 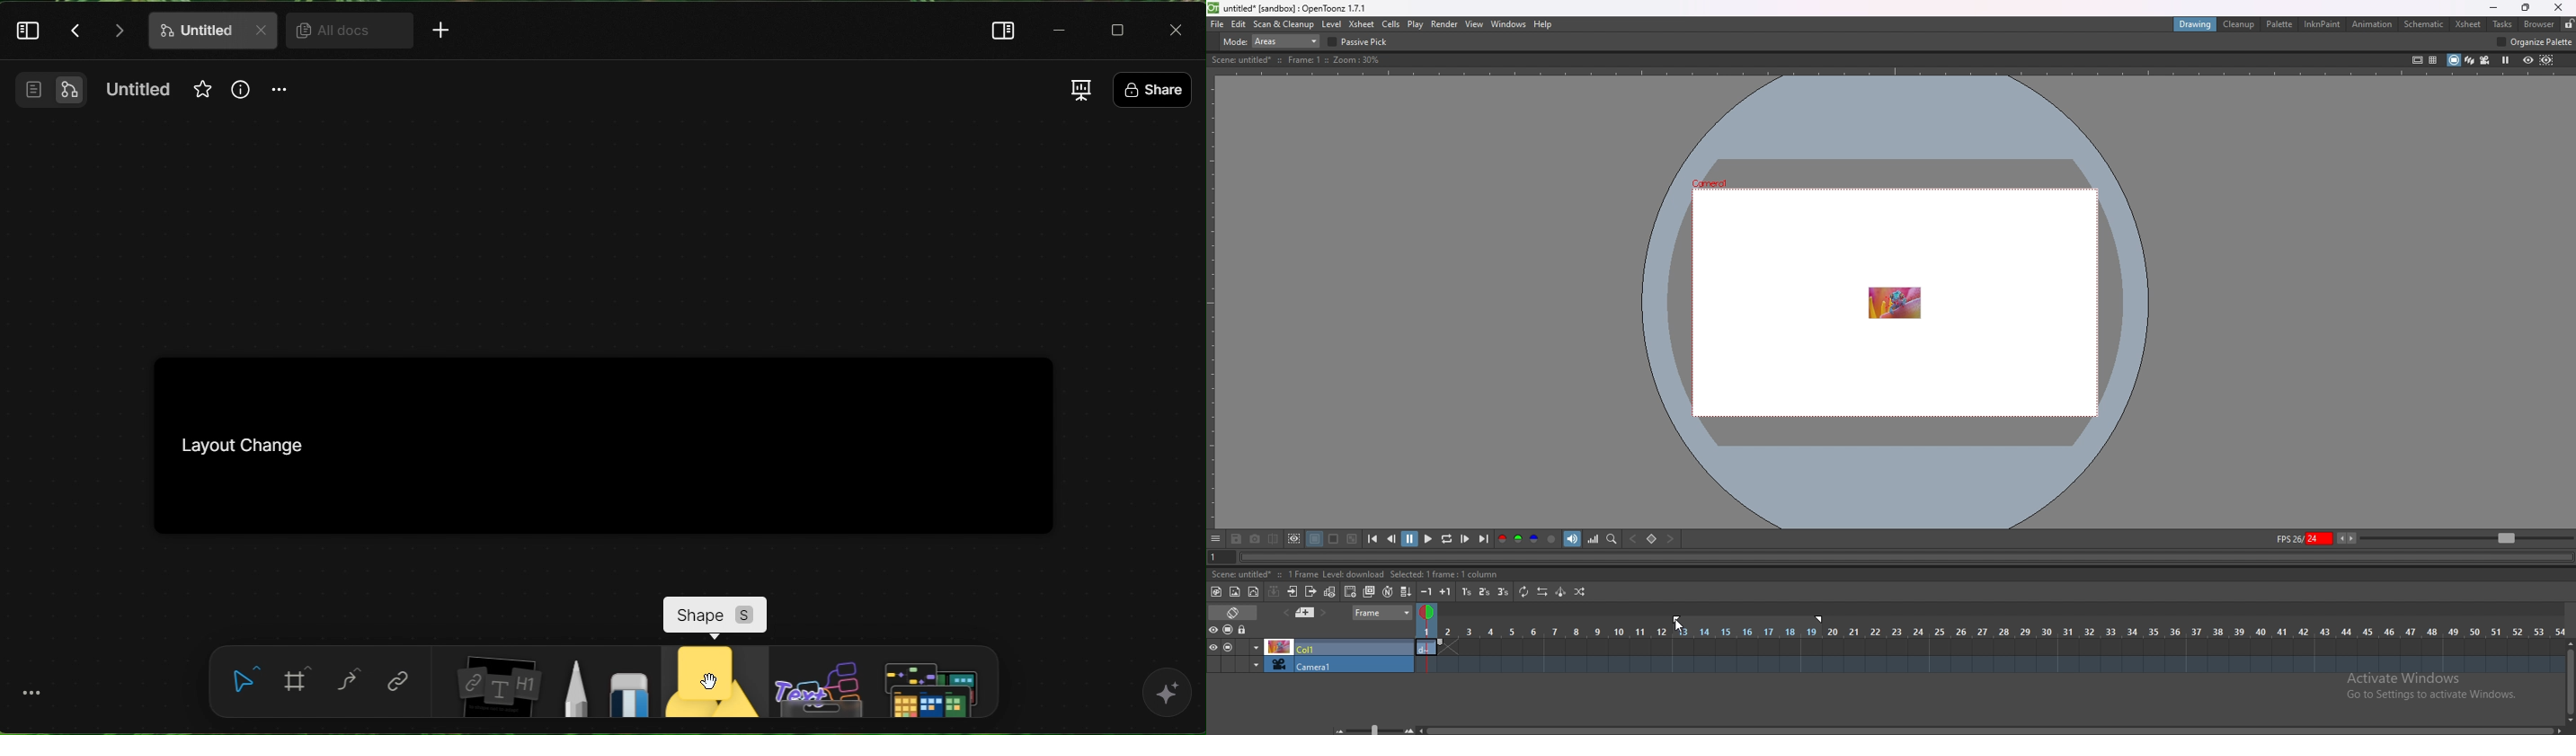 What do you see at coordinates (1485, 592) in the screenshot?
I see `reframe on 2s` at bounding box center [1485, 592].